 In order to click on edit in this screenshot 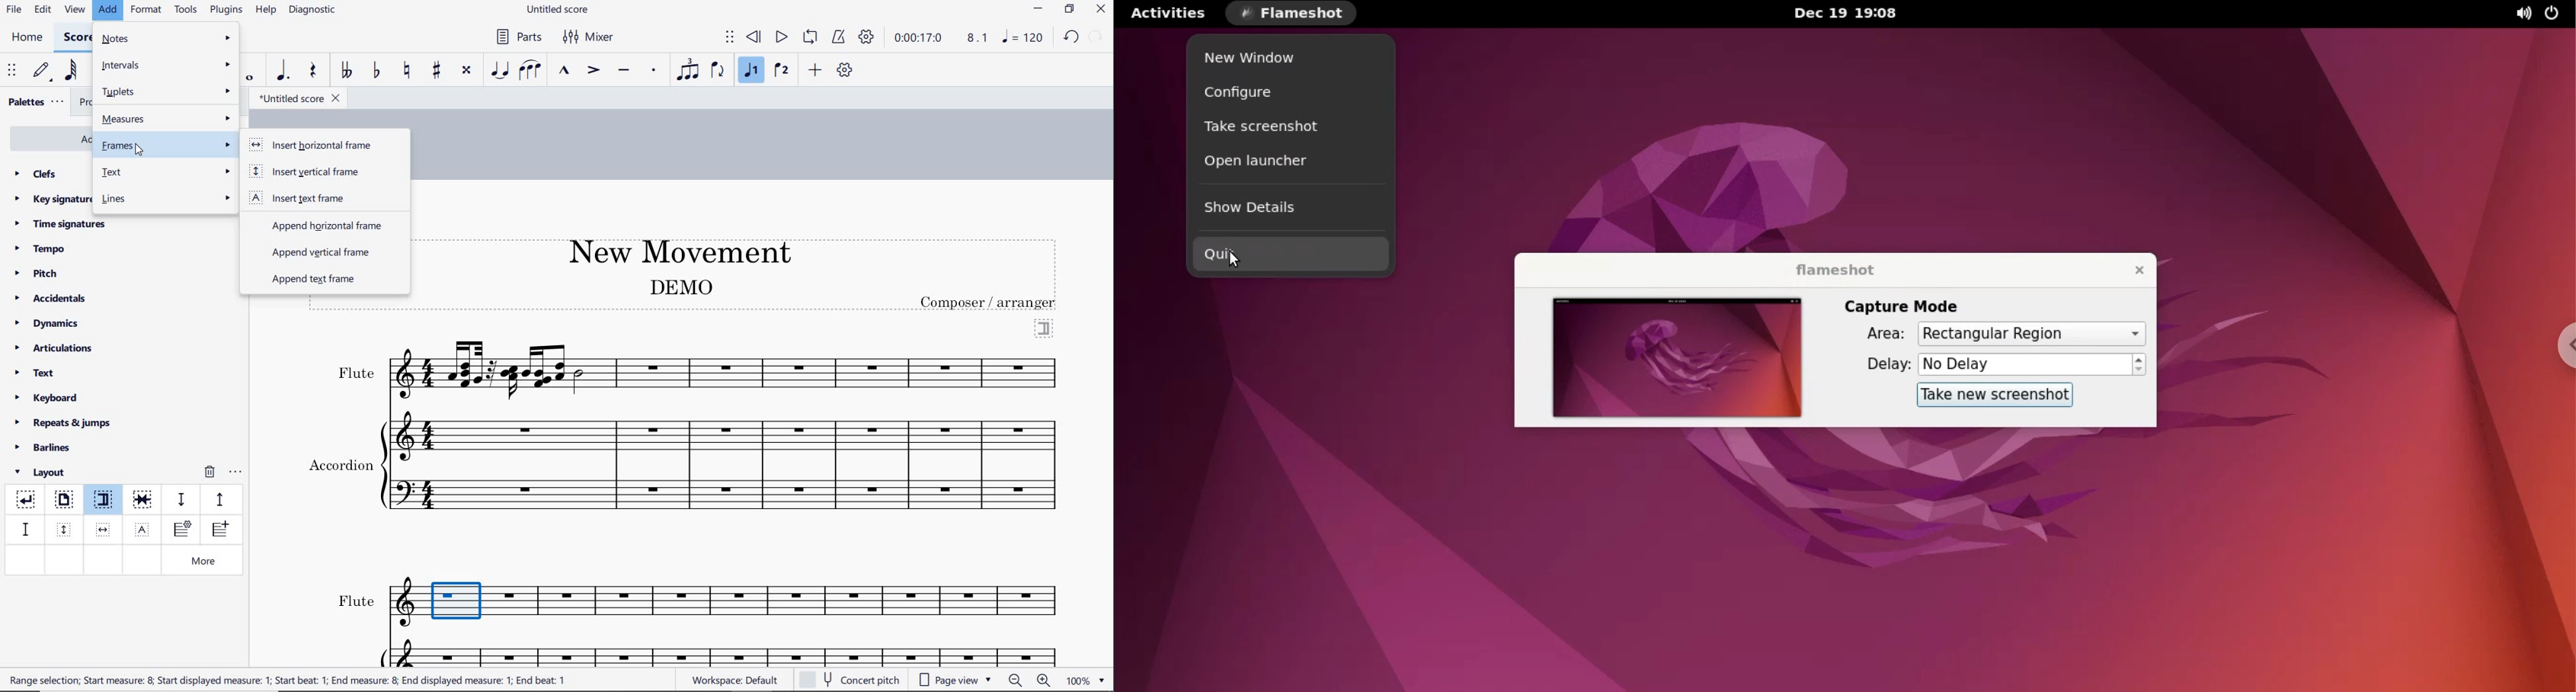, I will do `click(42, 10)`.